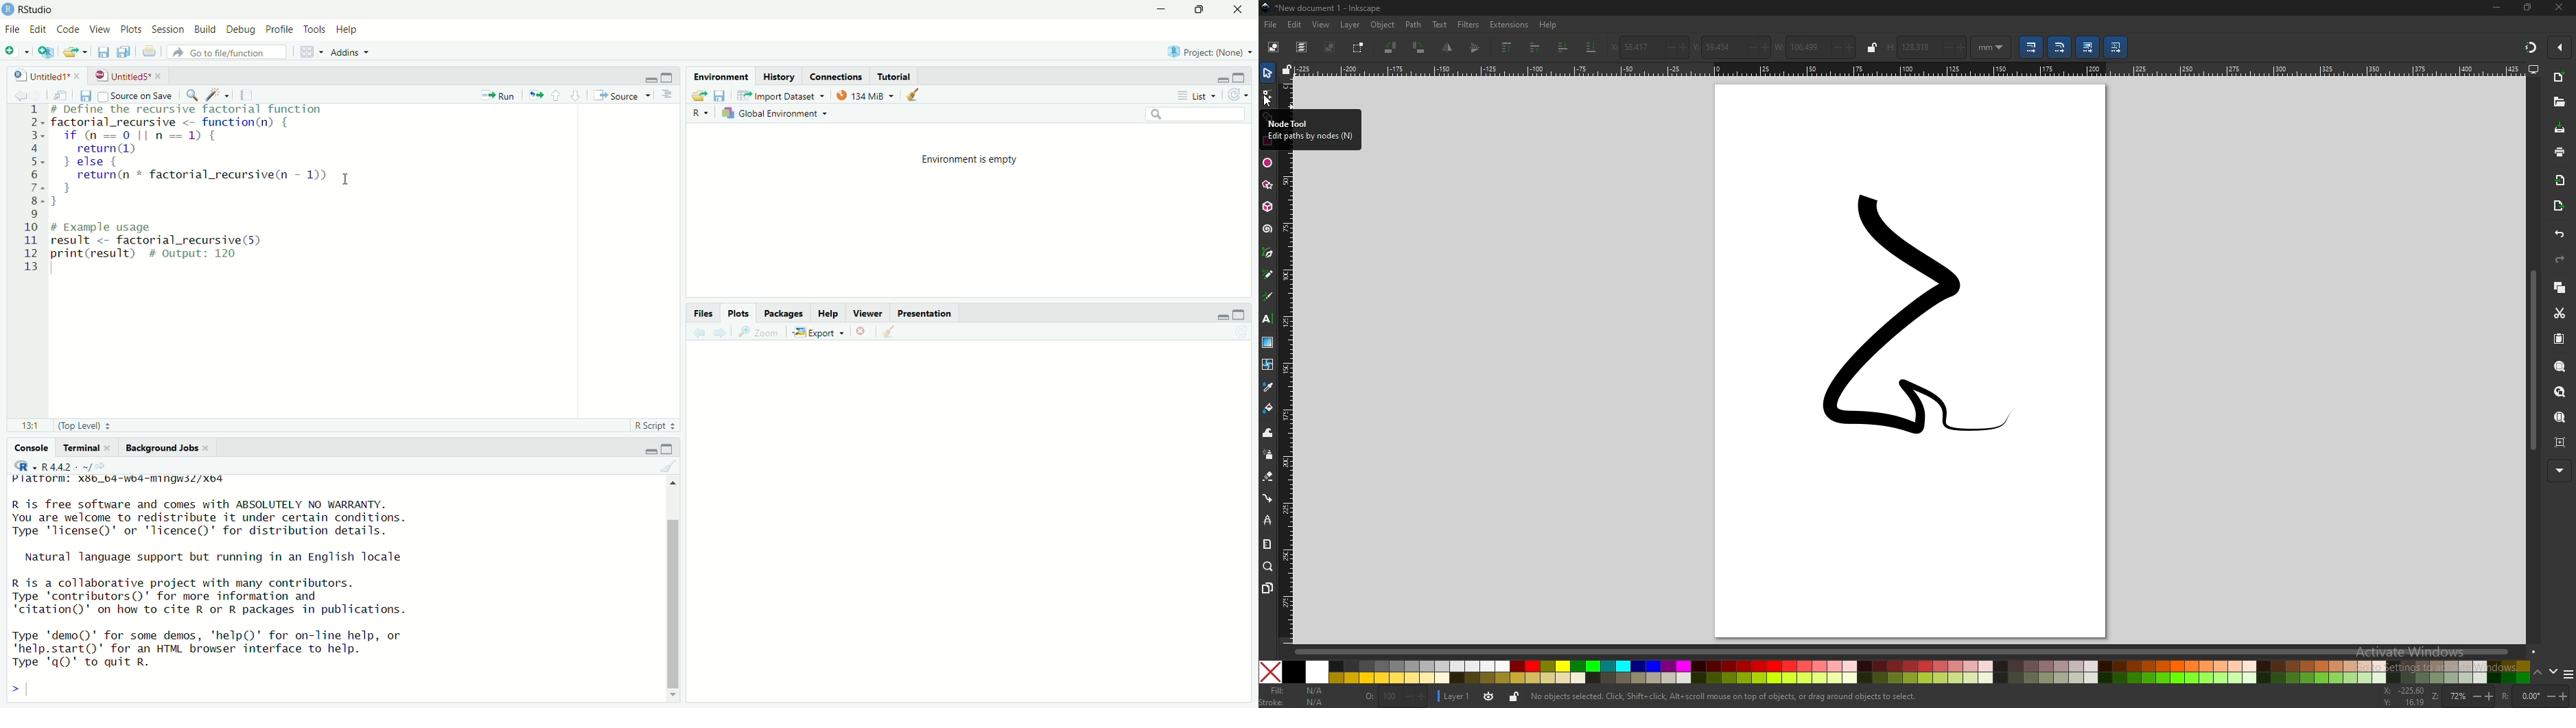 The height and width of the screenshot is (728, 2576). What do you see at coordinates (698, 331) in the screenshot?
I see `Go back to the previous source location (Ctrl + F9)` at bounding box center [698, 331].